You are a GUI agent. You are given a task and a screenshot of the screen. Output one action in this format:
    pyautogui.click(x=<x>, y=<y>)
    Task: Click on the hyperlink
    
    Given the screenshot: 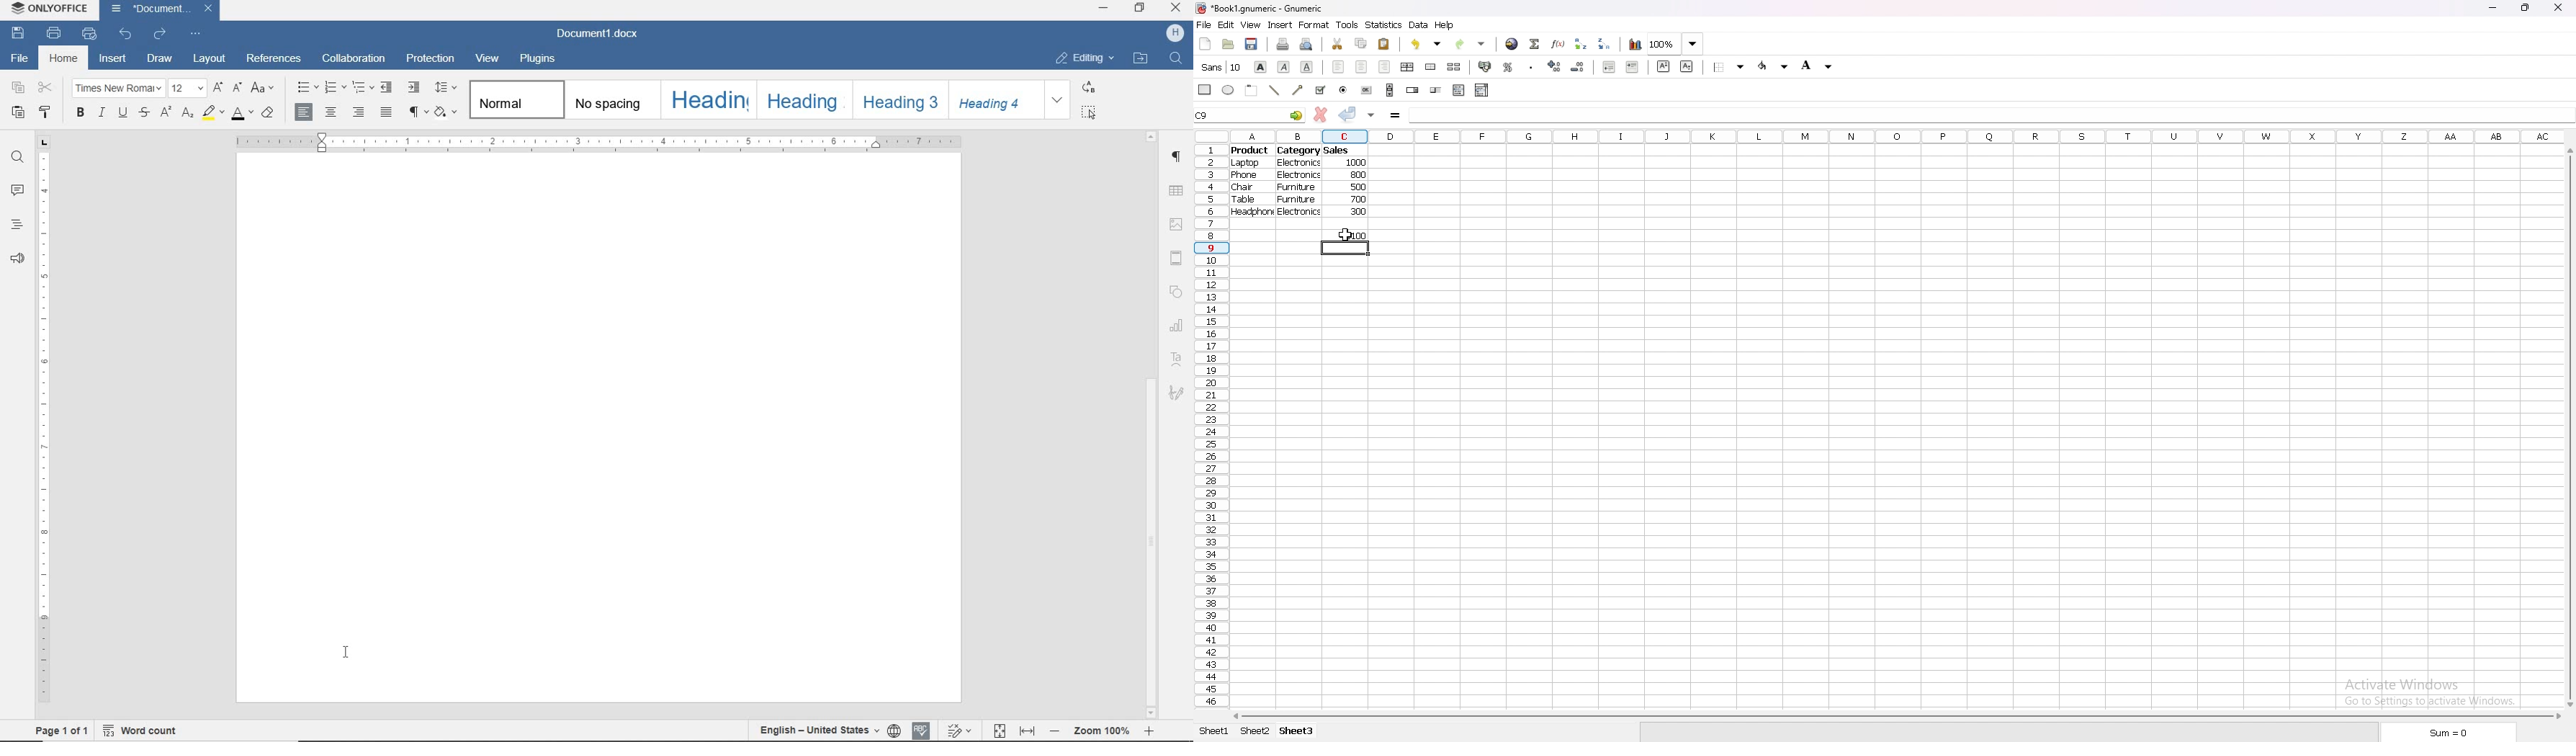 What is the action you would take?
    pyautogui.click(x=1513, y=44)
    